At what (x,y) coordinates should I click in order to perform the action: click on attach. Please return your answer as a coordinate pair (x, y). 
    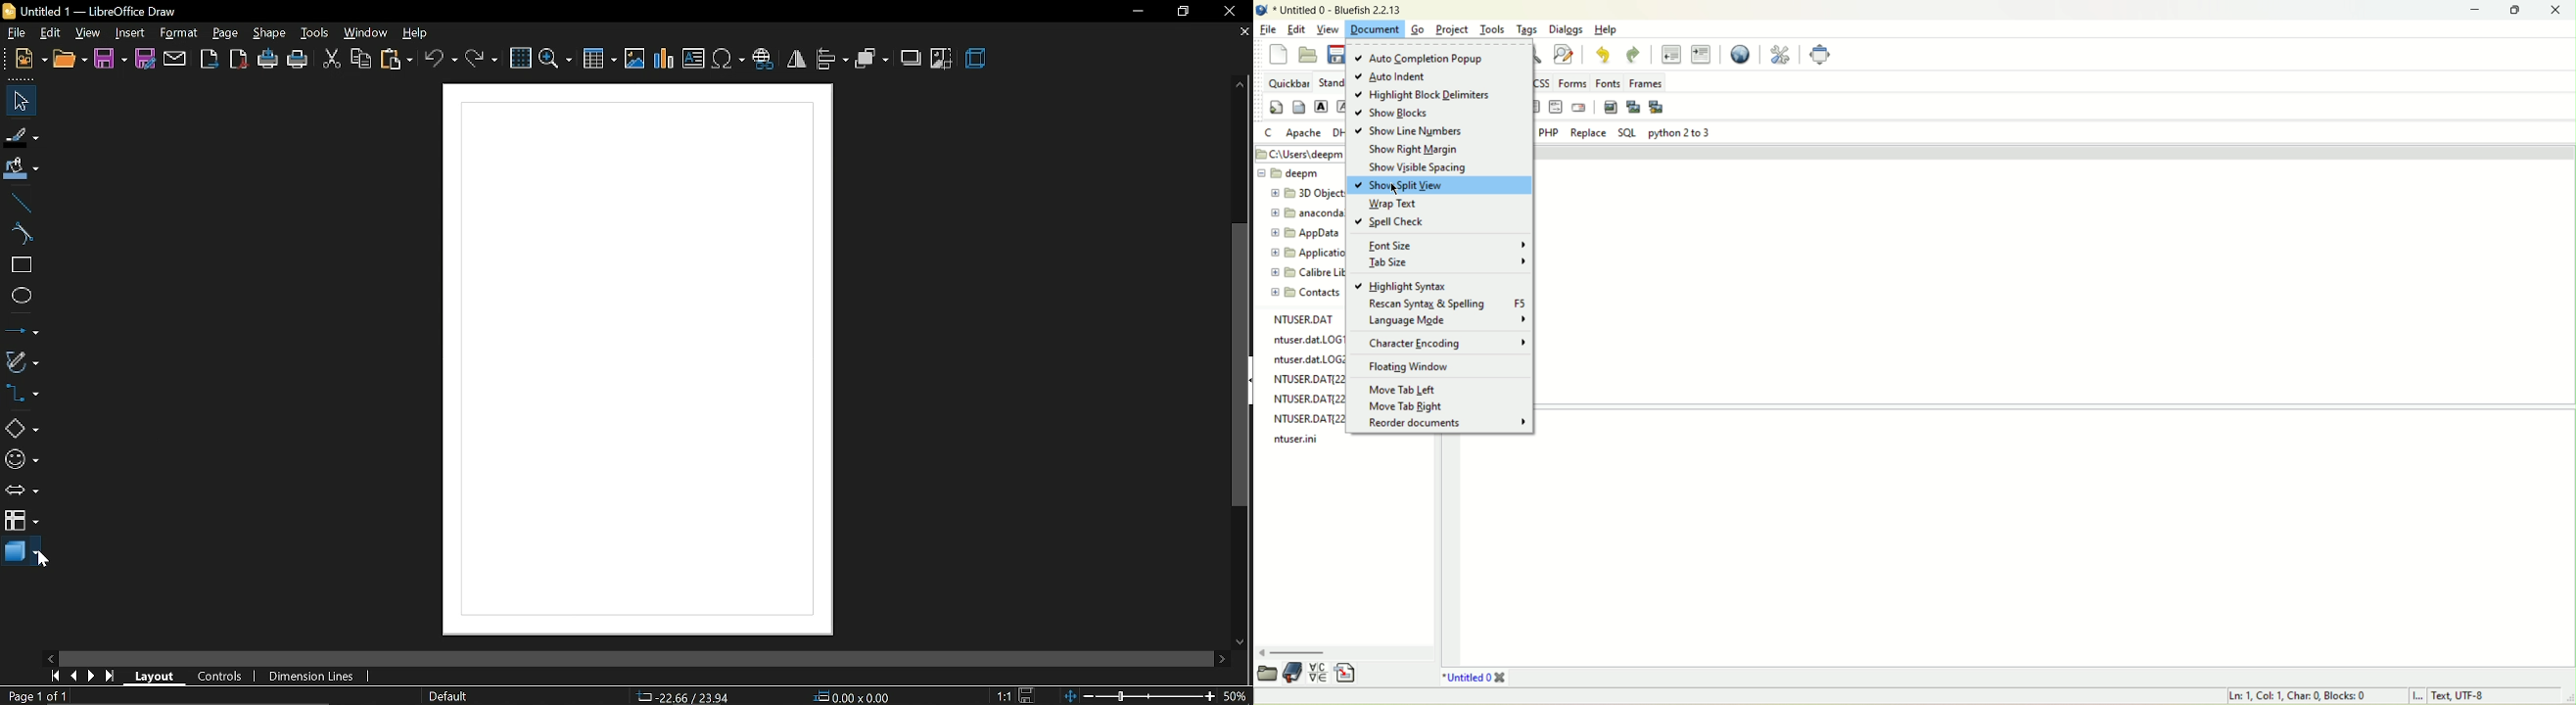
    Looking at the image, I should click on (175, 60).